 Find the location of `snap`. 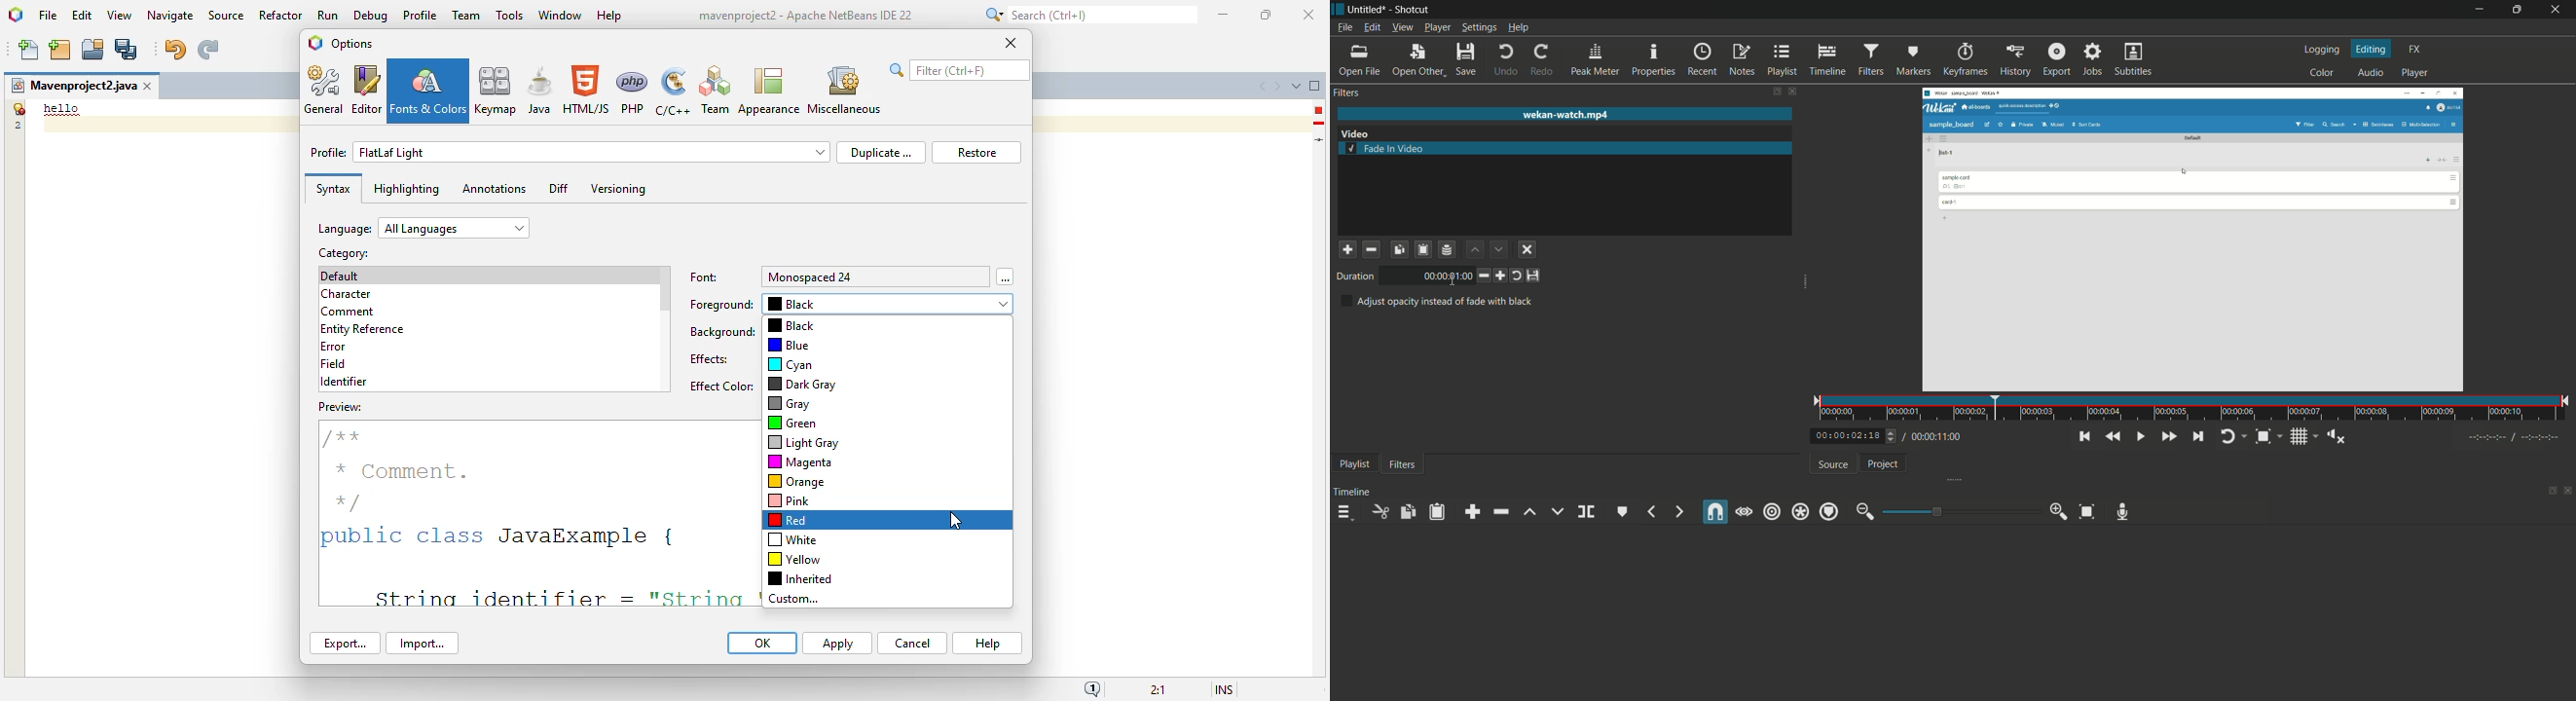

snap is located at coordinates (1717, 511).